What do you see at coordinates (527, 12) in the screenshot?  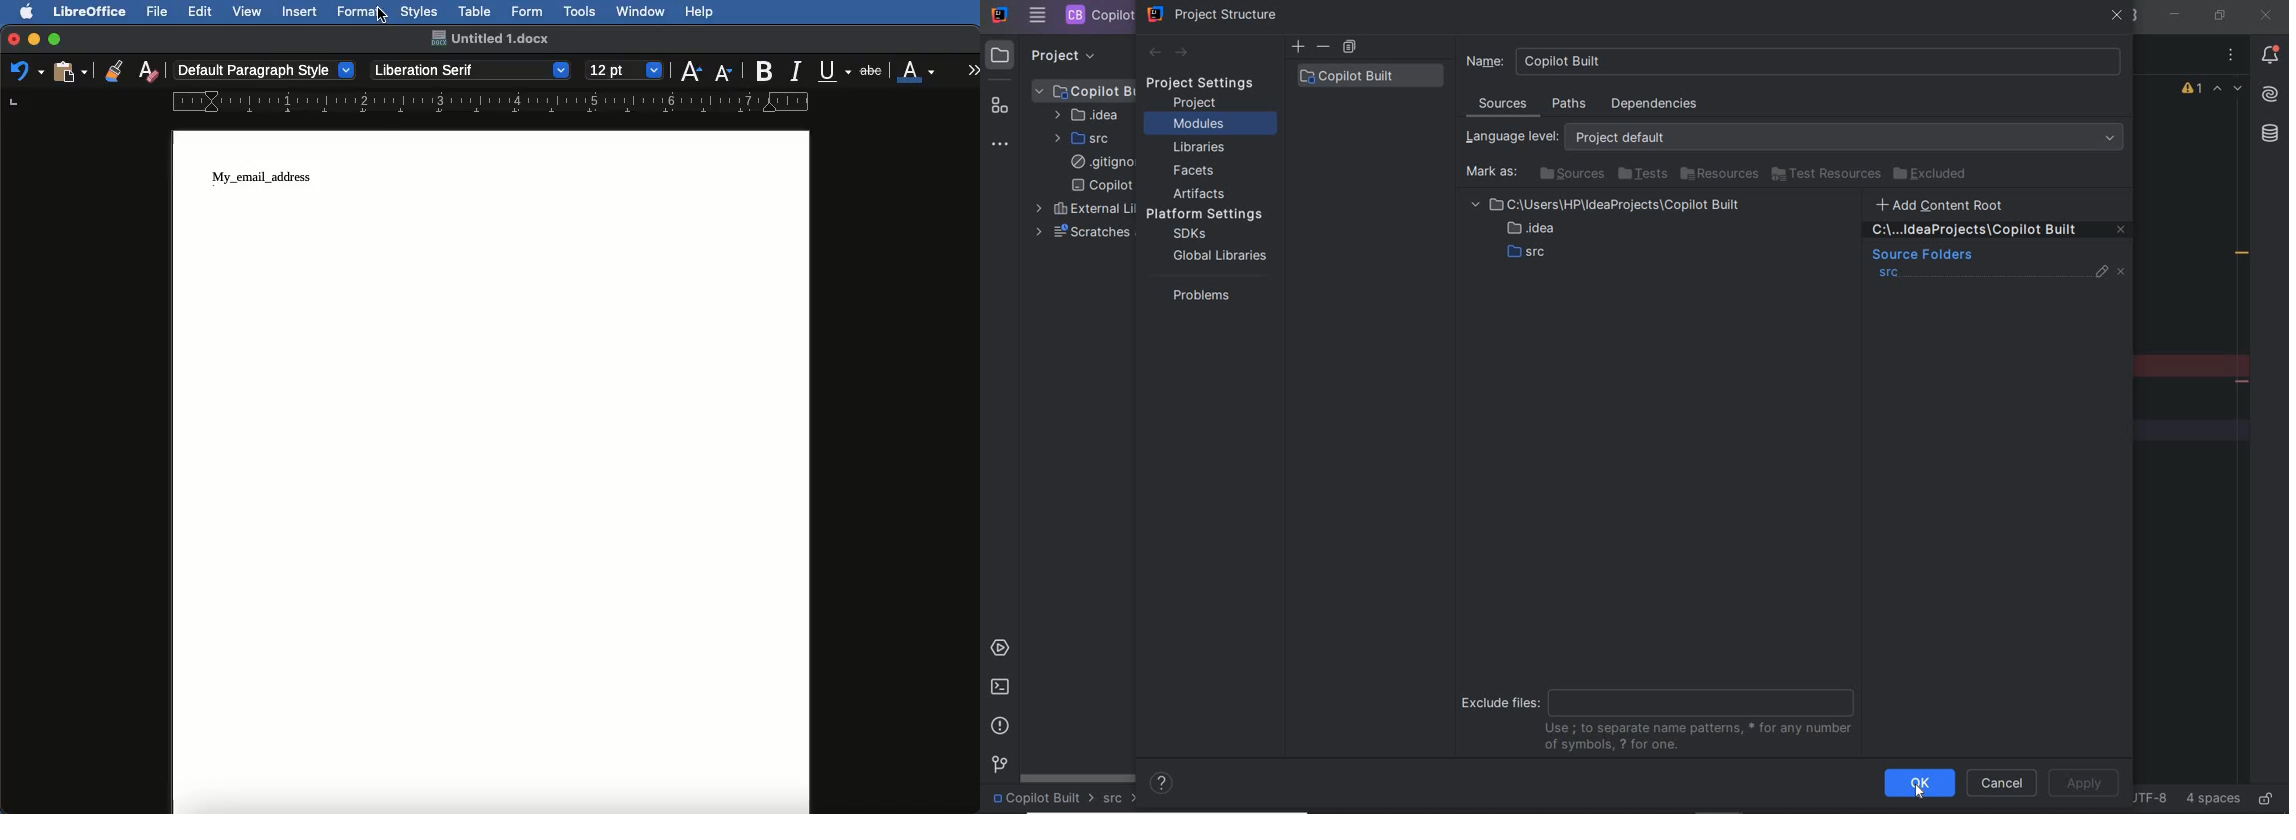 I see `Form` at bounding box center [527, 12].